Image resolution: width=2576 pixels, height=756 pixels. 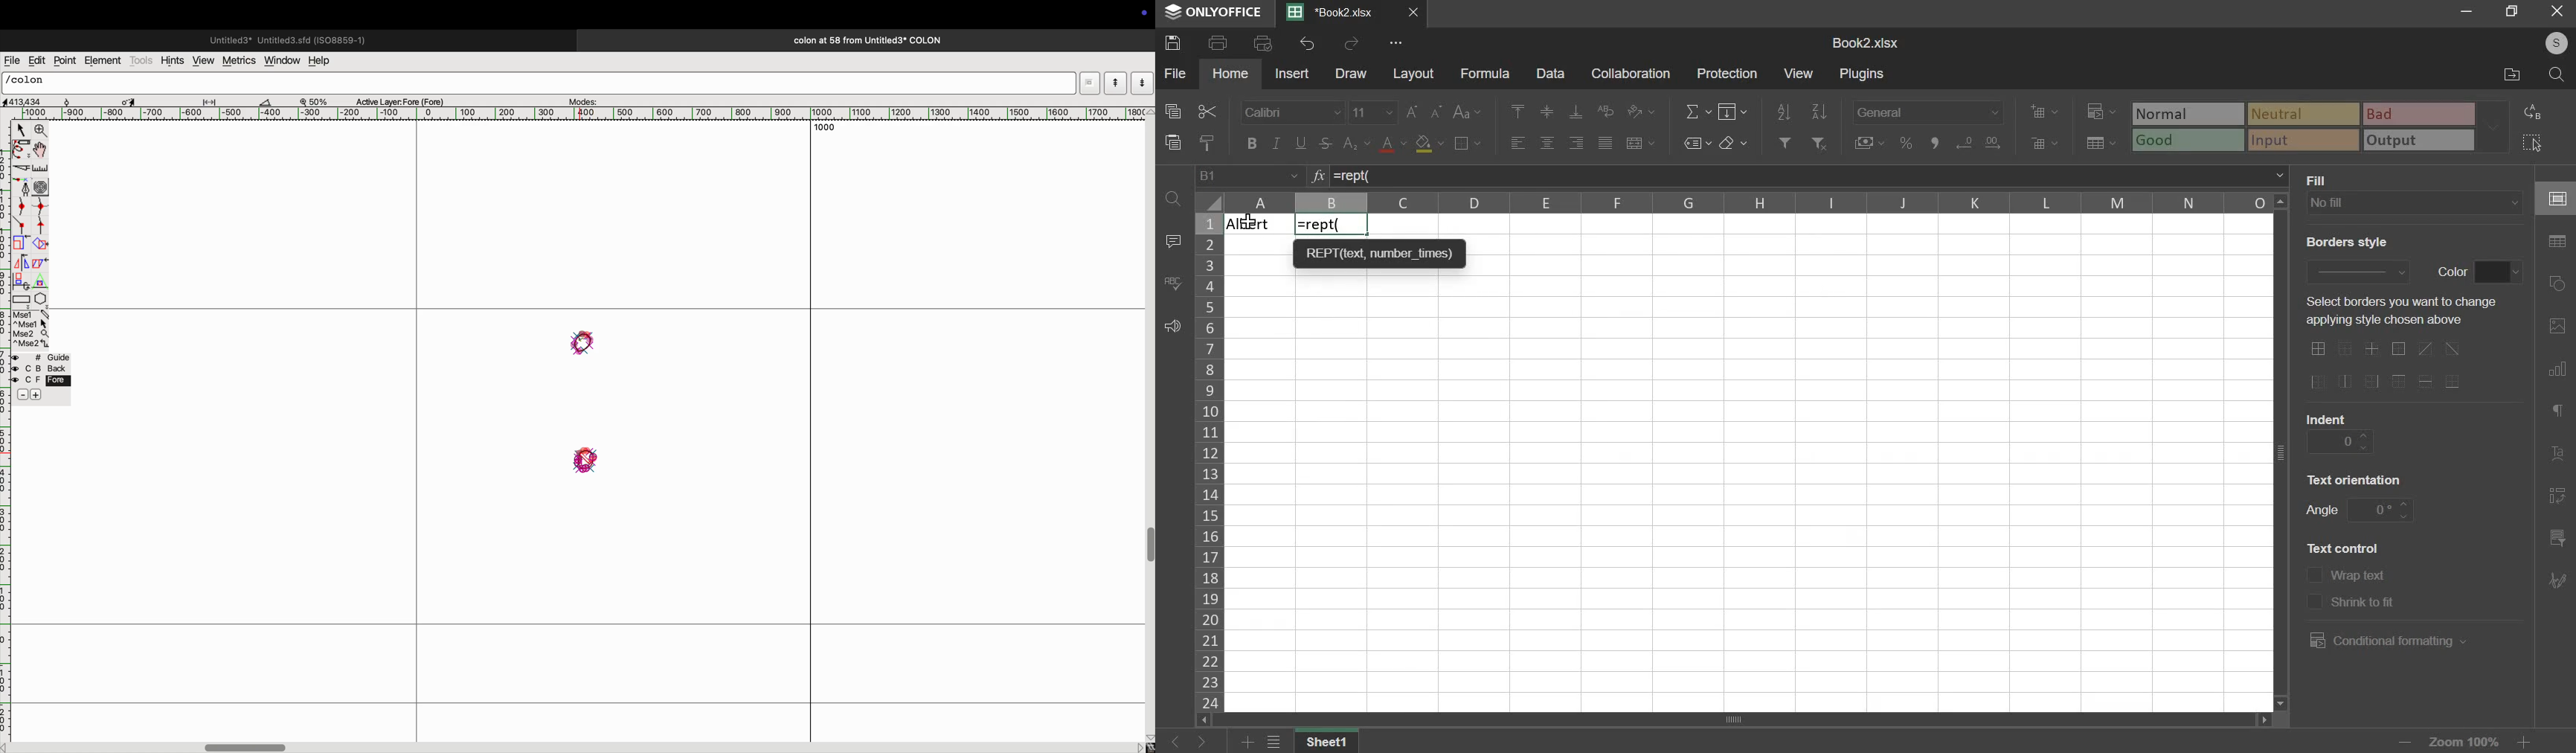 I want to click on color, so click(x=2501, y=272).